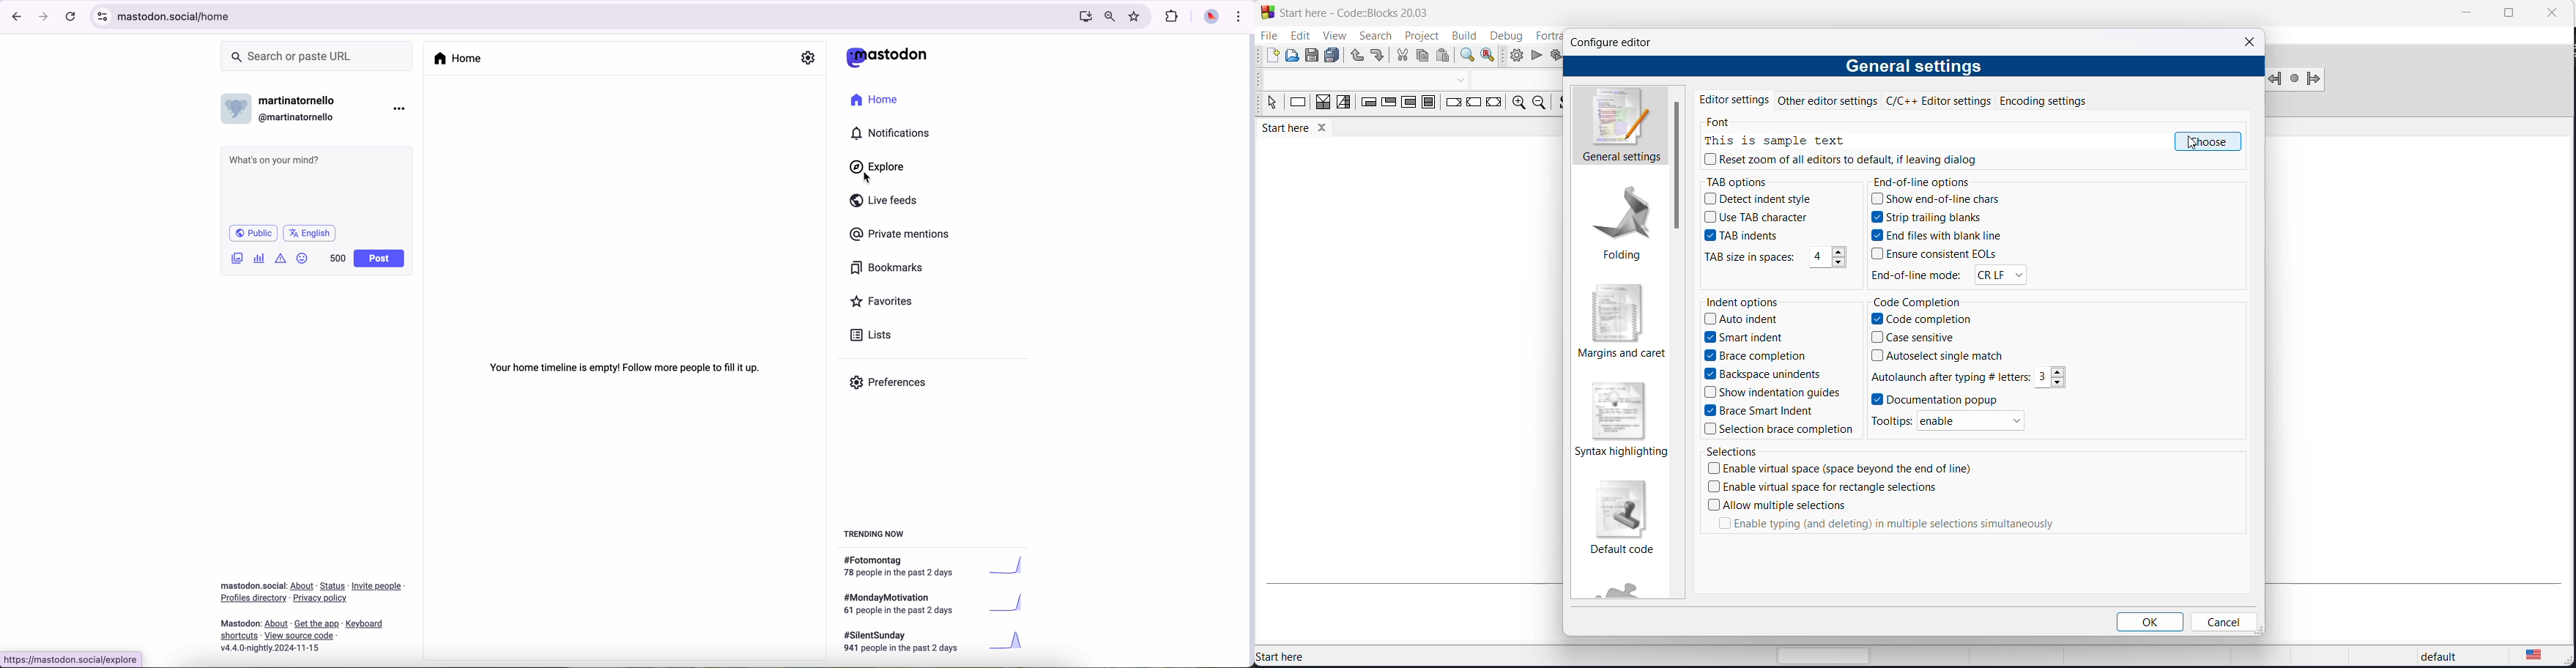 This screenshot has height=672, width=2576. Describe the element at coordinates (895, 134) in the screenshot. I see `notifications` at that location.